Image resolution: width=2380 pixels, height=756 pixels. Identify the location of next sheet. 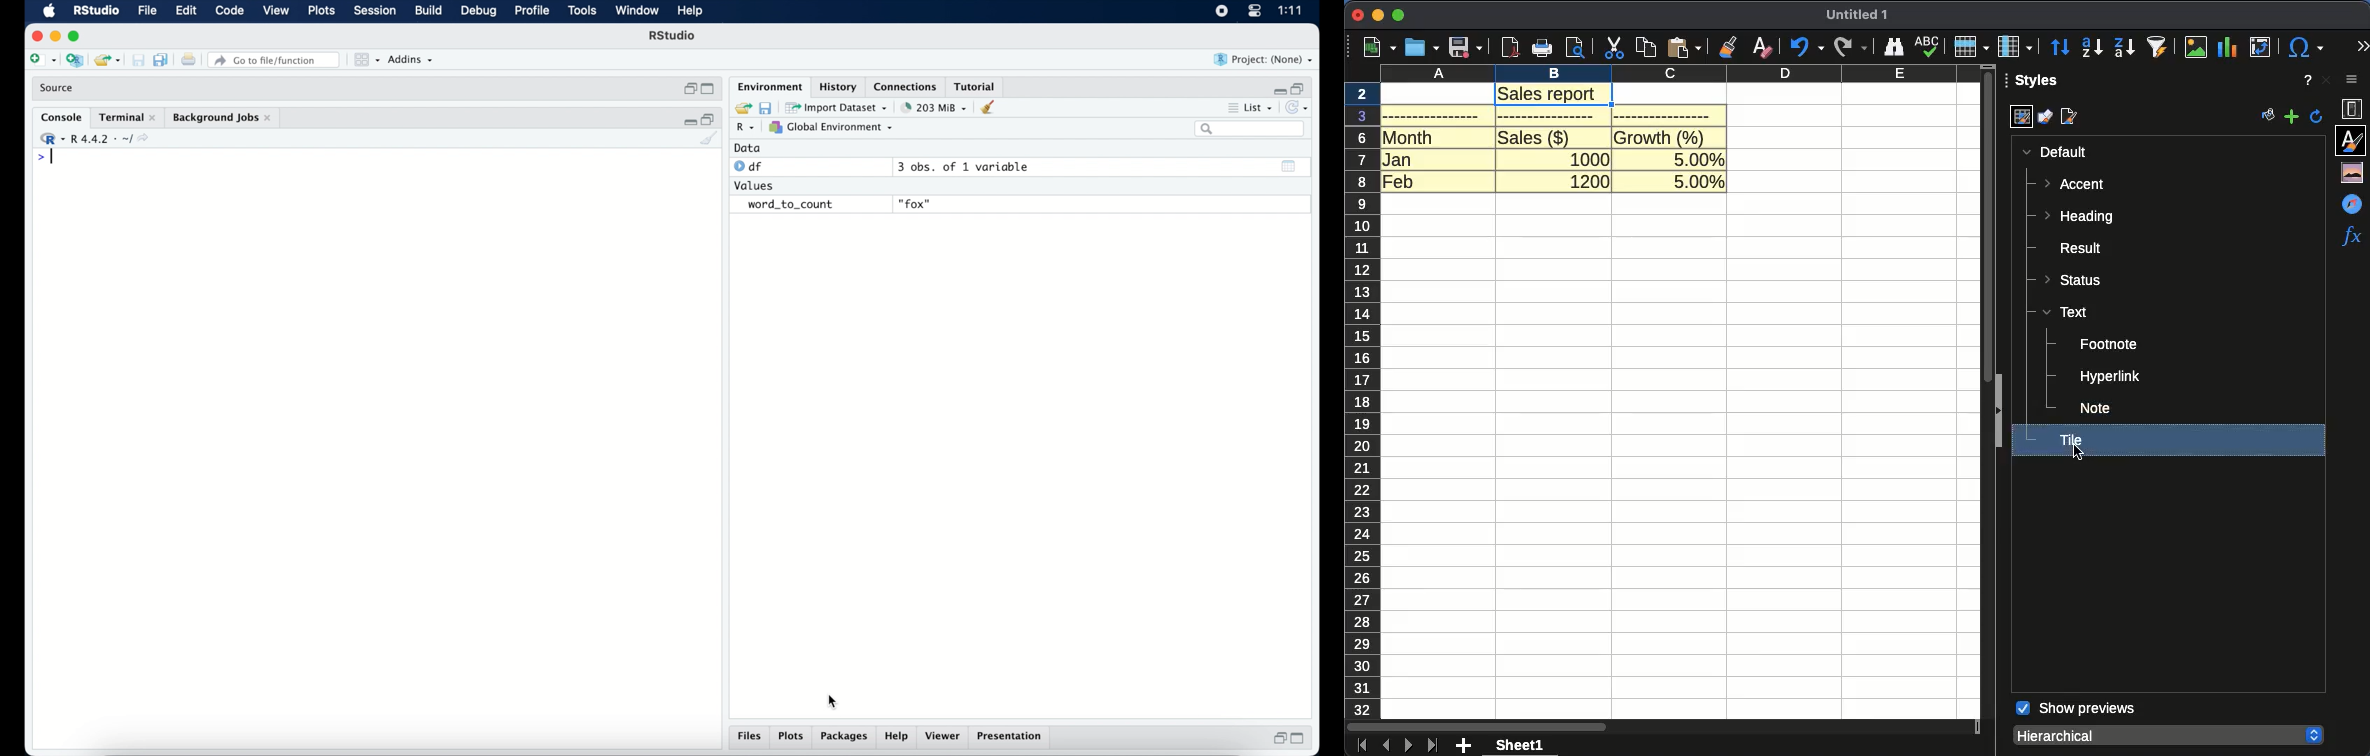
(1407, 745).